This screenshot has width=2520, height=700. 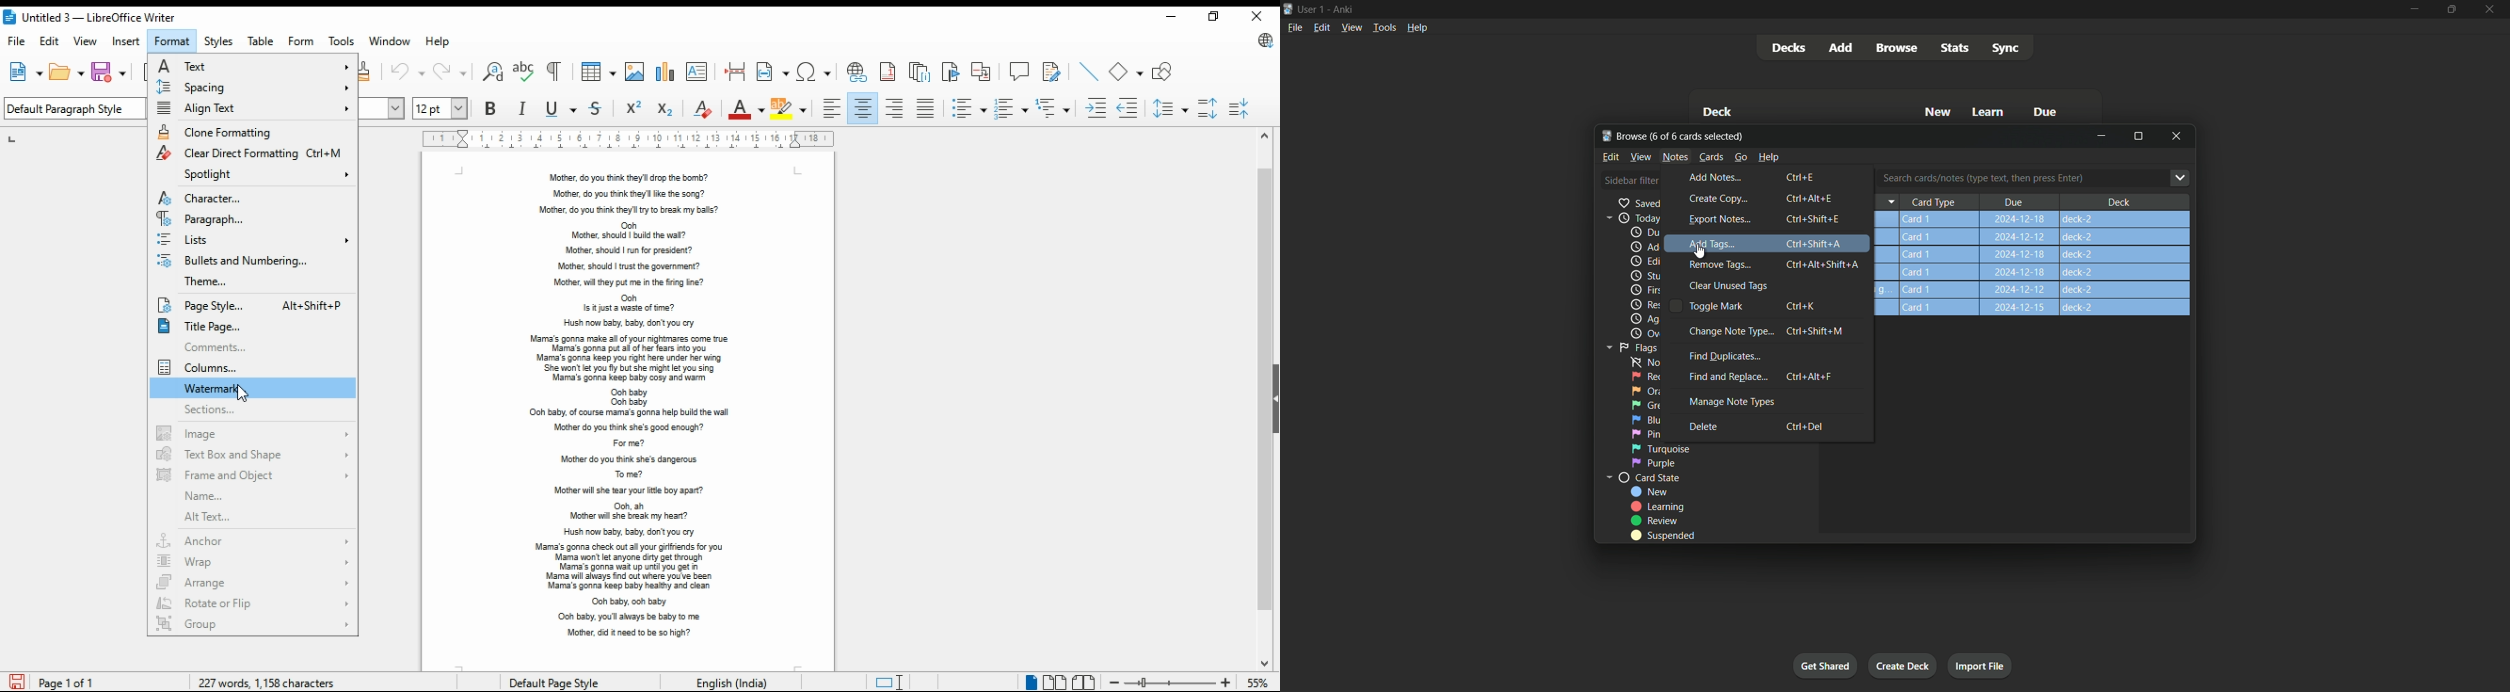 I want to click on insert endnote, so click(x=920, y=73).